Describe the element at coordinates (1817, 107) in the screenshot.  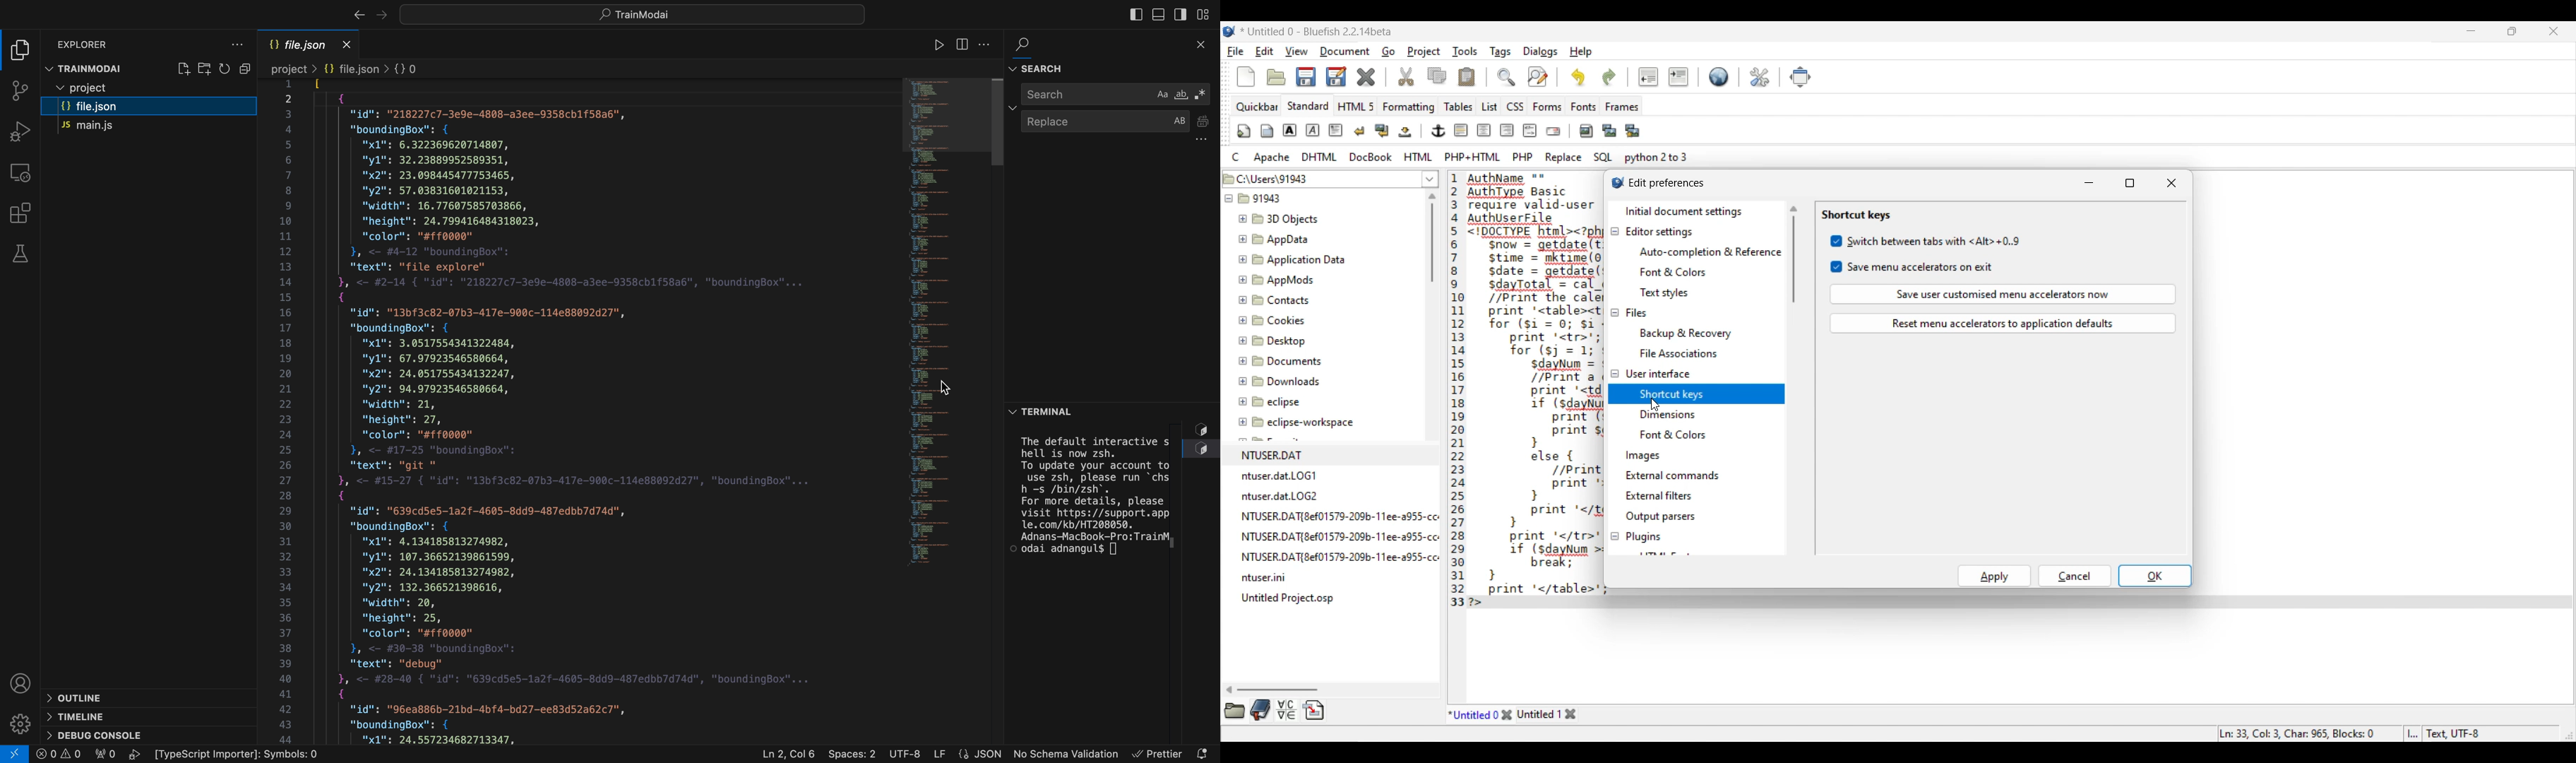
I see `Description of current selection` at that location.